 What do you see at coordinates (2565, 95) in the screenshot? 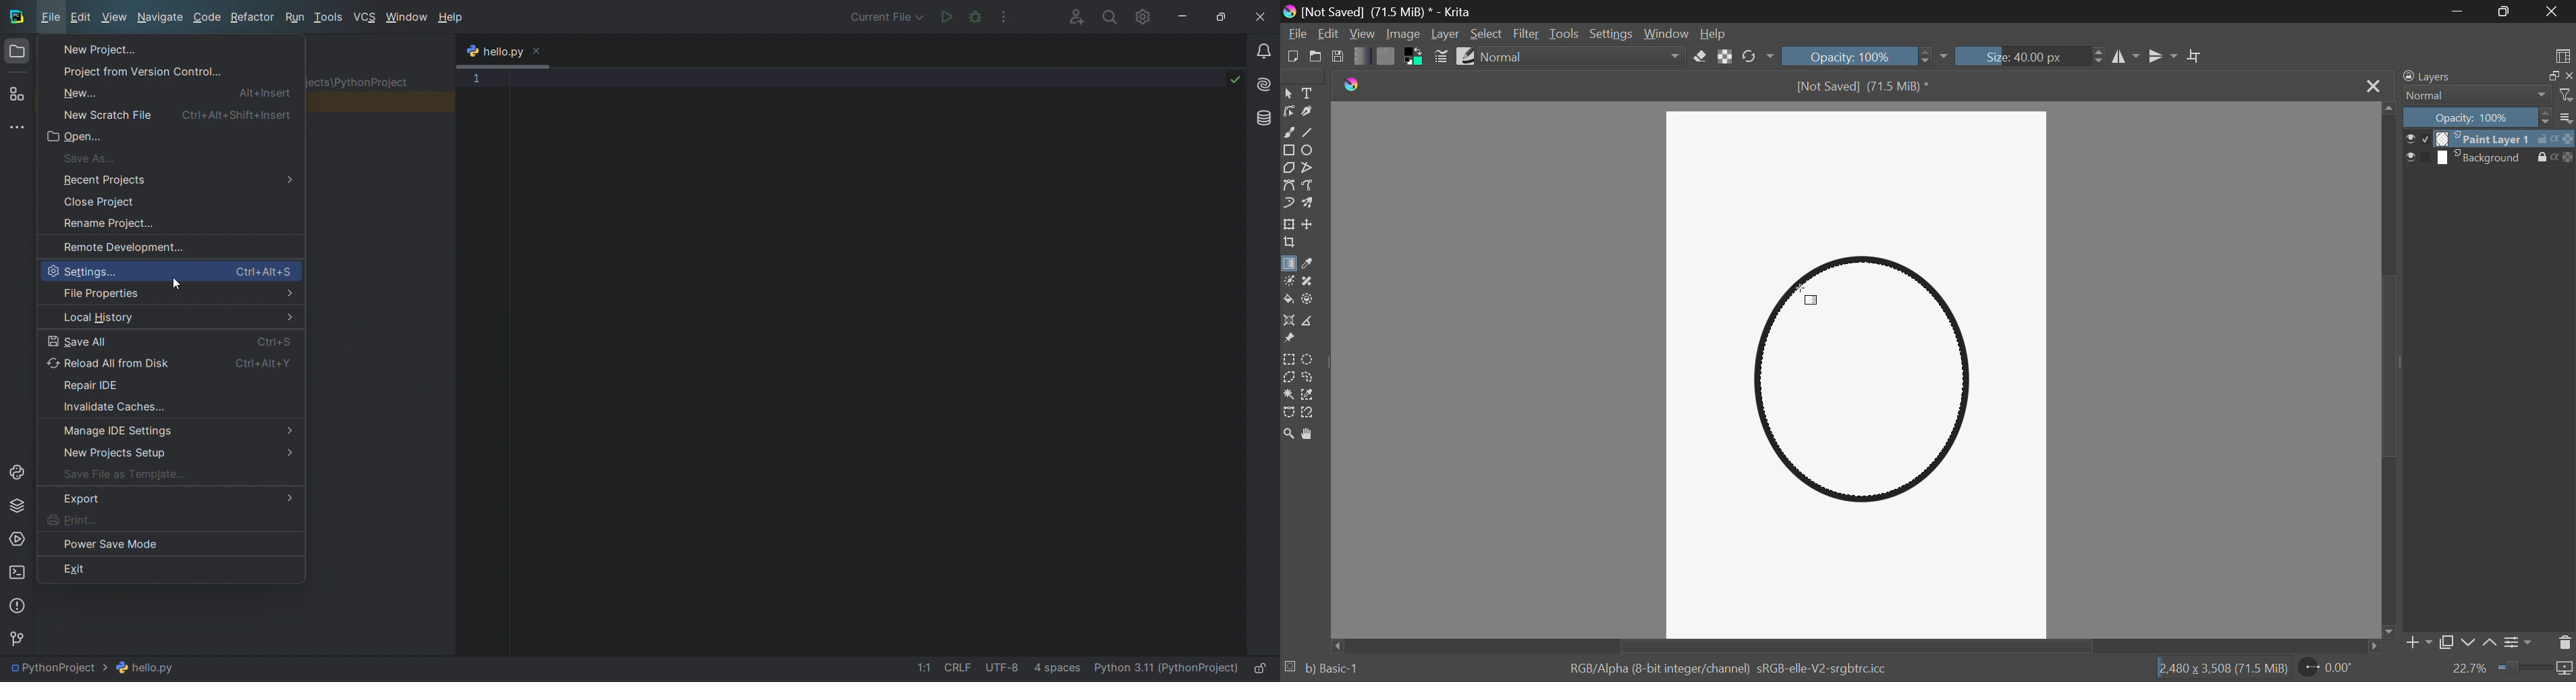
I see `filter` at bounding box center [2565, 95].